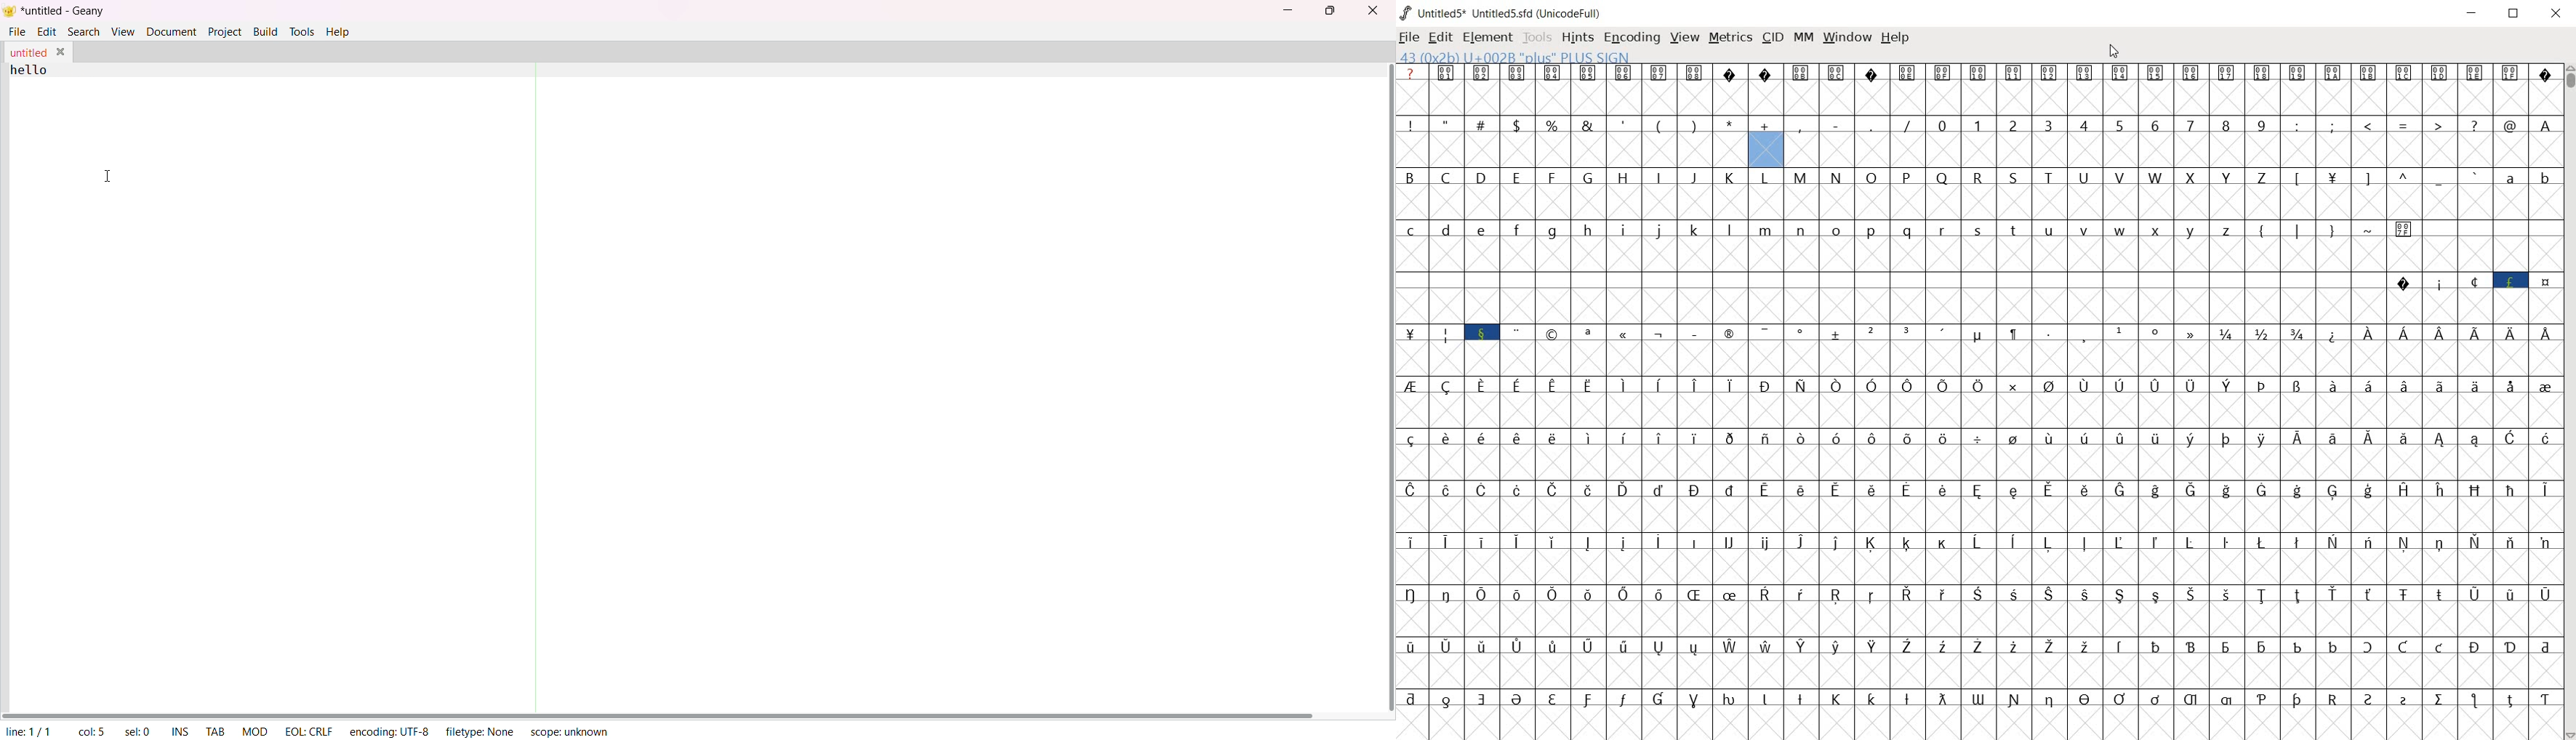  What do you see at coordinates (217, 730) in the screenshot?
I see `tab` at bounding box center [217, 730].